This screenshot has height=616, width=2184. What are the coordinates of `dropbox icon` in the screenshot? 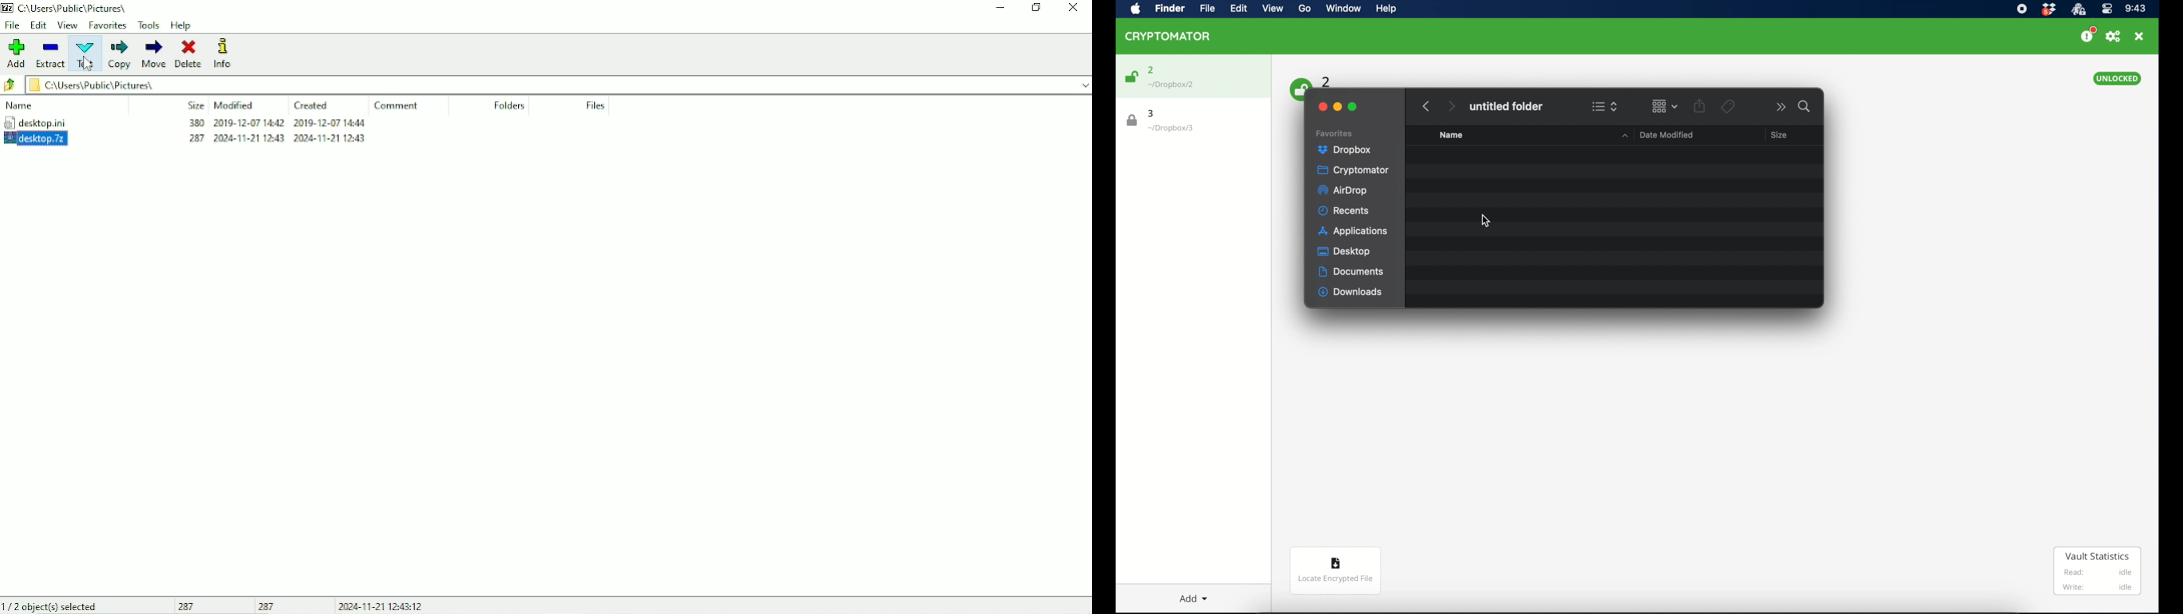 It's located at (2049, 10).